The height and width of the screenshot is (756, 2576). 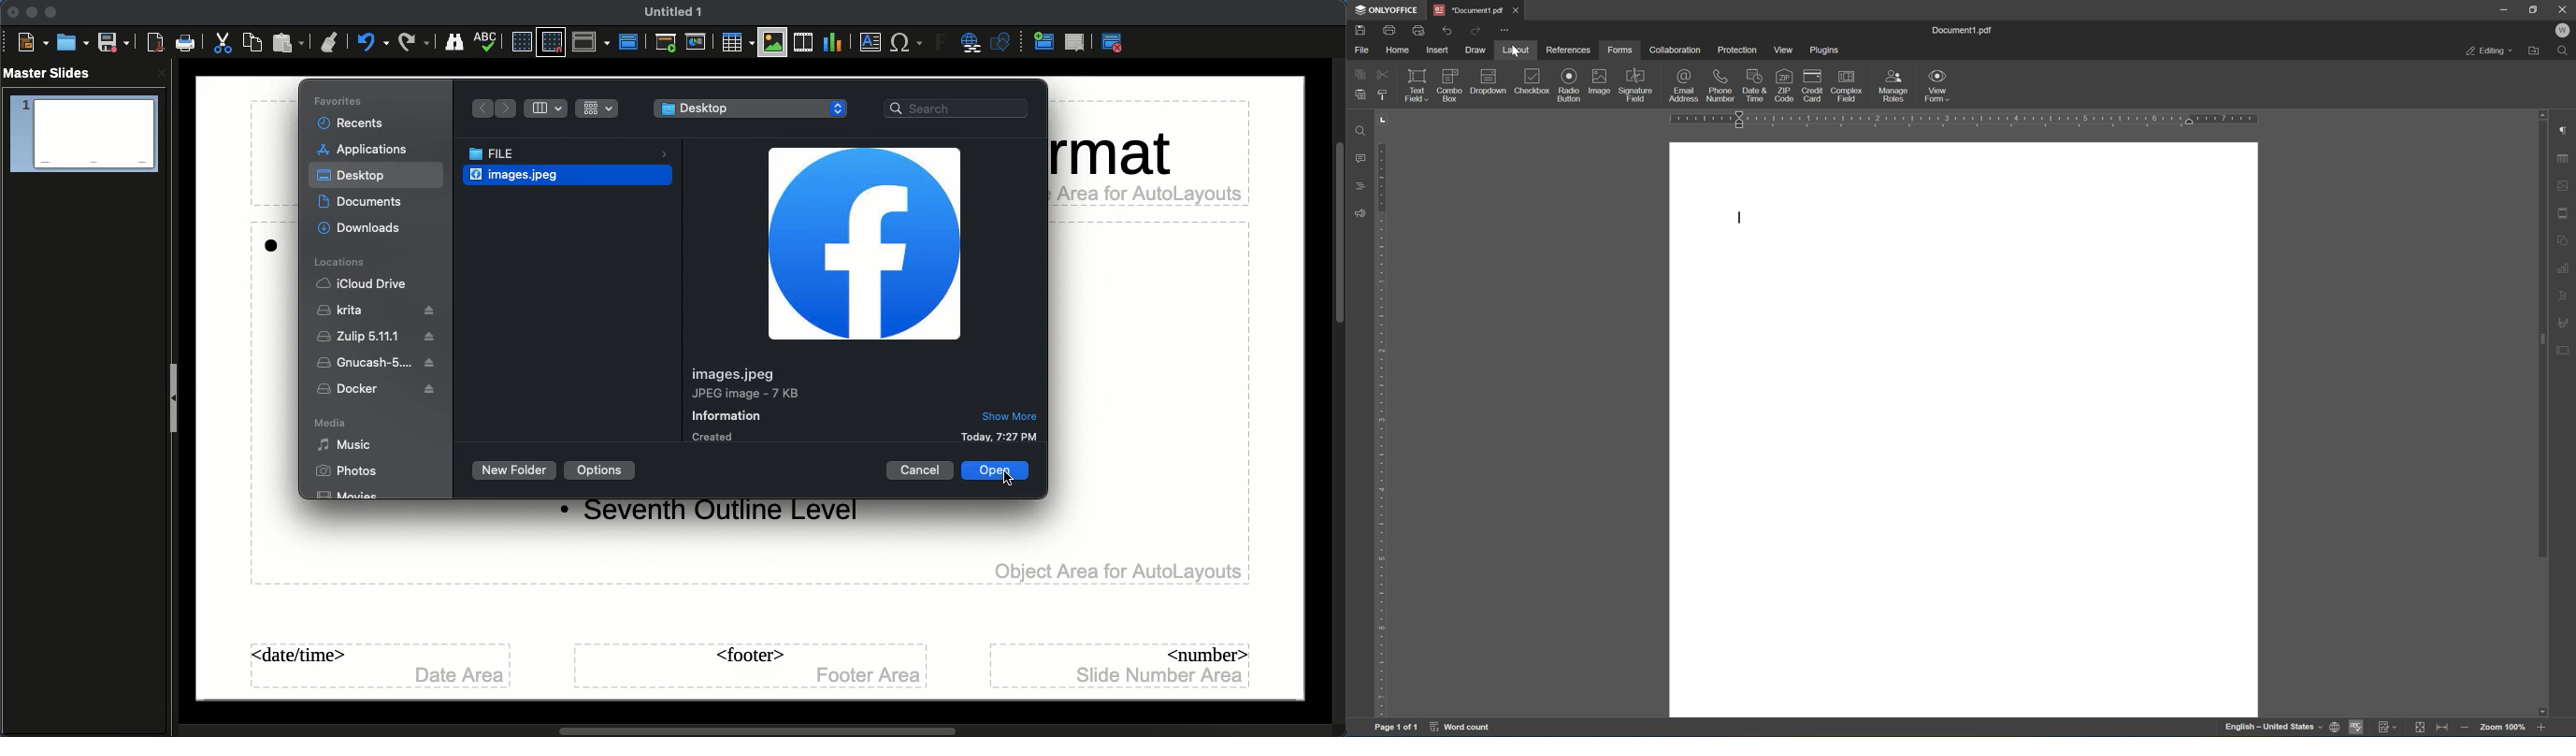 I want to click on master slides, so click(x=49, y=72).